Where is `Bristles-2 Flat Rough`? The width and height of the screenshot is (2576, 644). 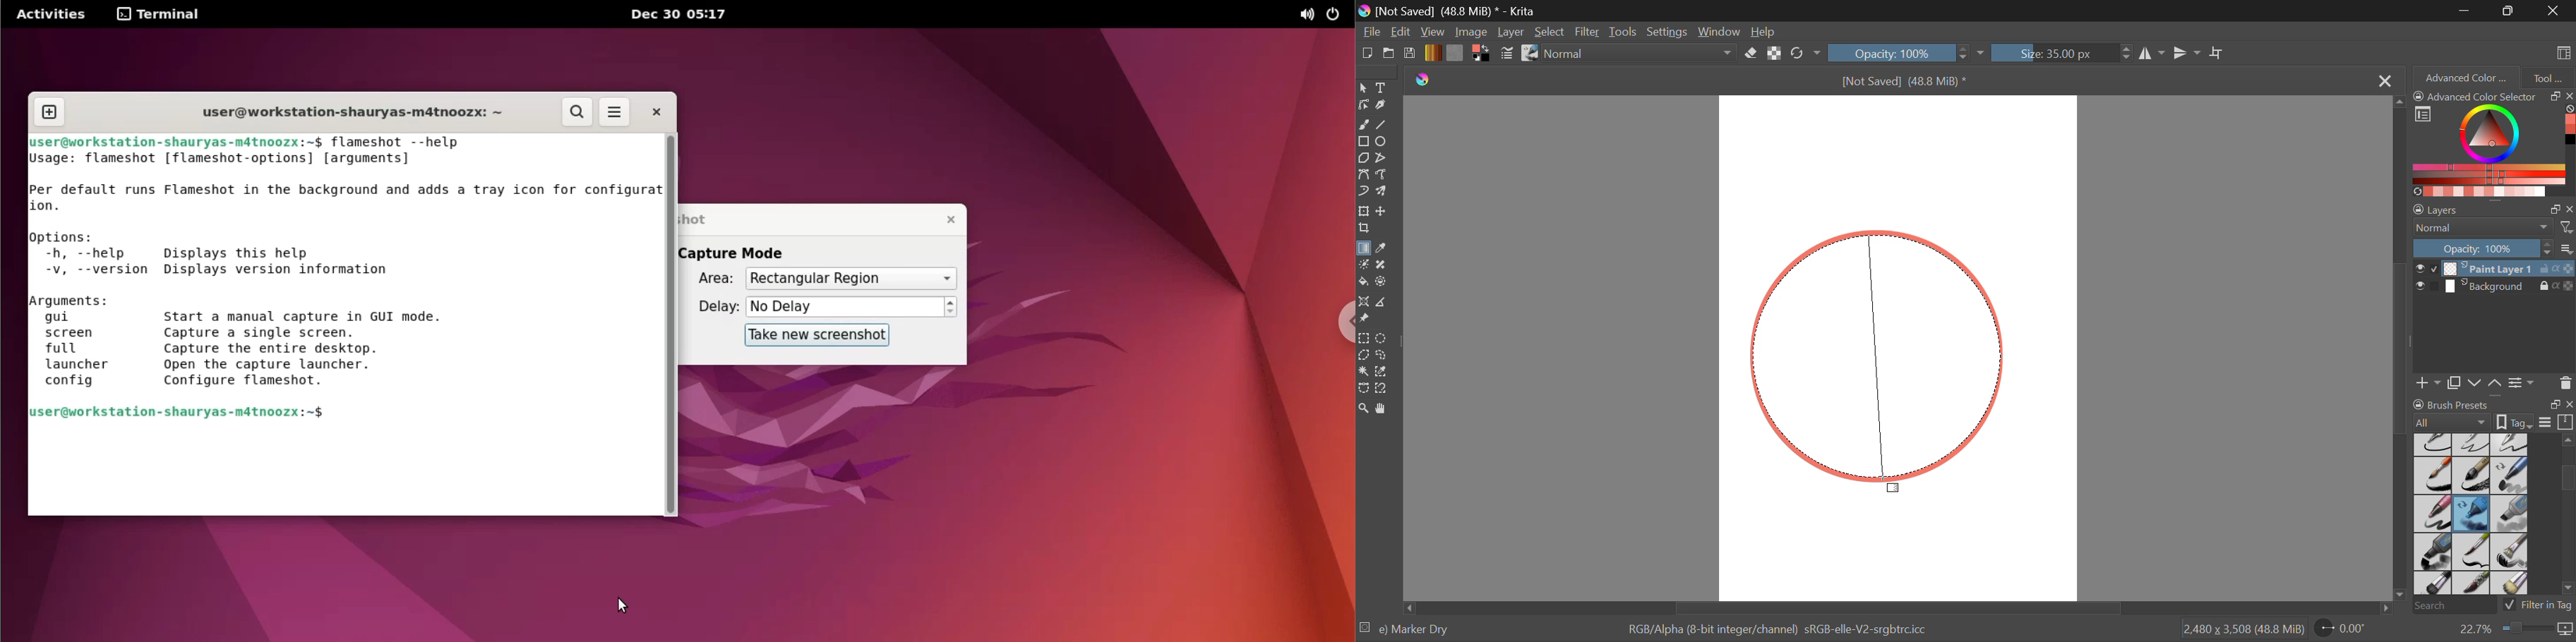
Bristles-2 Flat Rough is located at coordinates (2512, 552).